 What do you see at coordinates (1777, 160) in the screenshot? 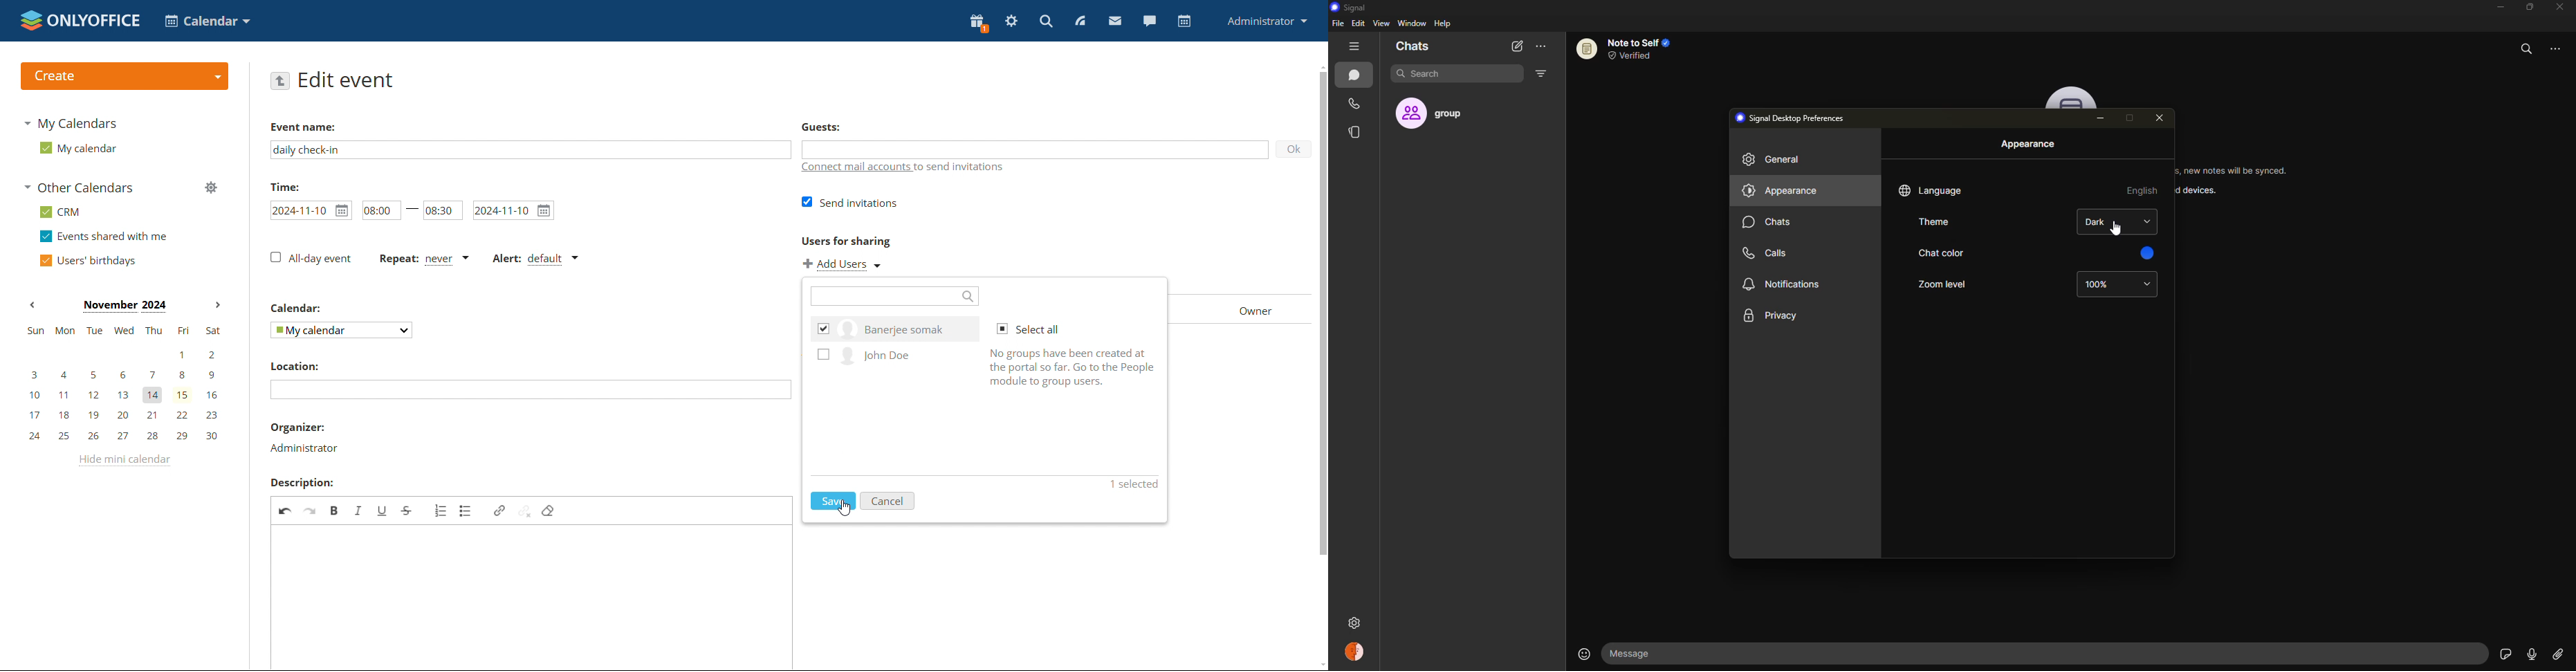
I see `general` at bounding box center [1777, 160].